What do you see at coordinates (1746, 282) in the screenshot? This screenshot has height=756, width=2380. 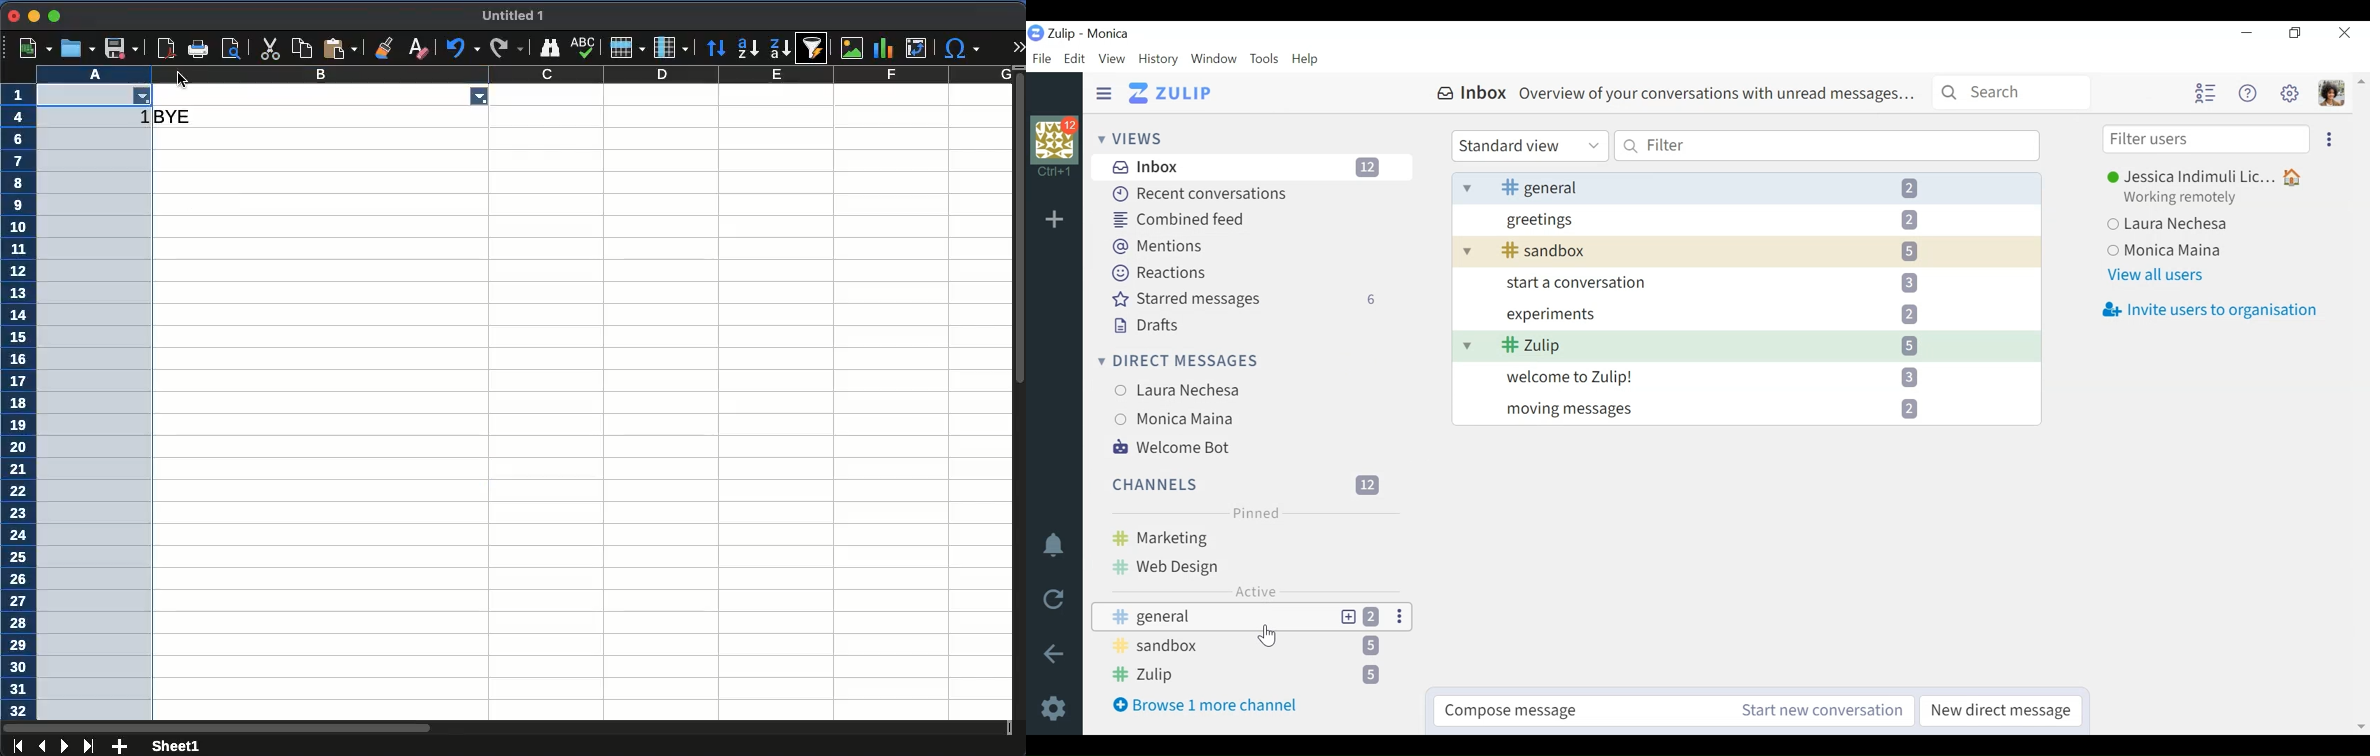 I see `start a conversation 3` at bounding box center [1746, 282].